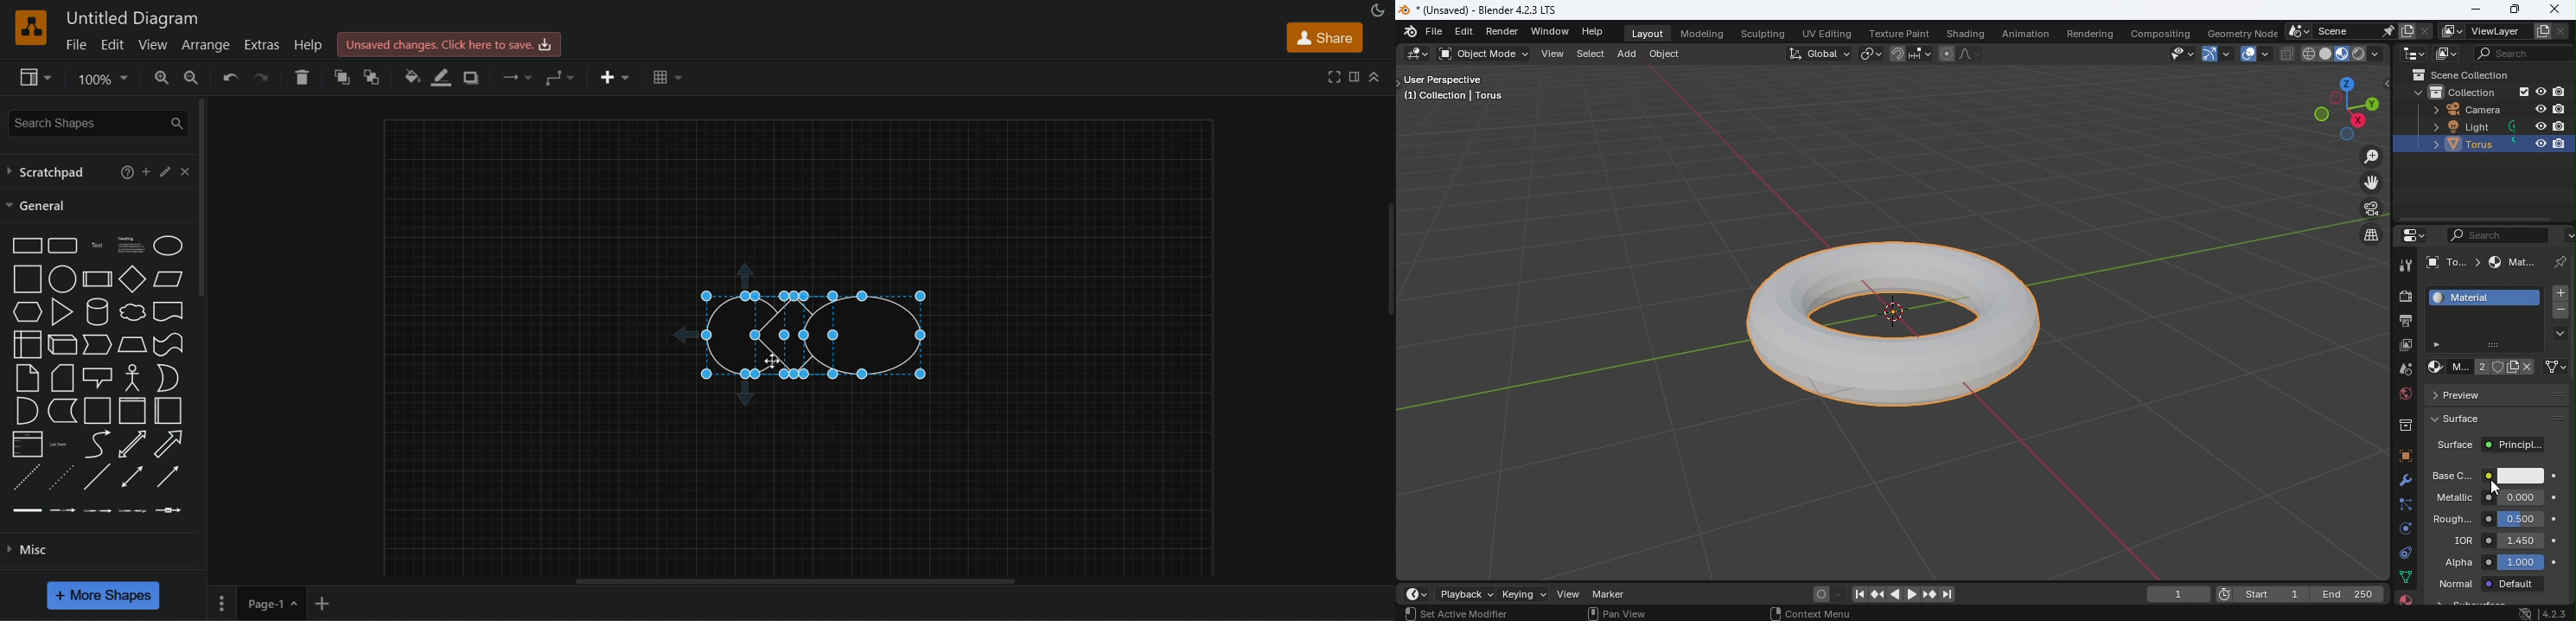  What do you see at coordinates (133, 19) in the screenshot?
I see `title` at bounding box center [133, 19].